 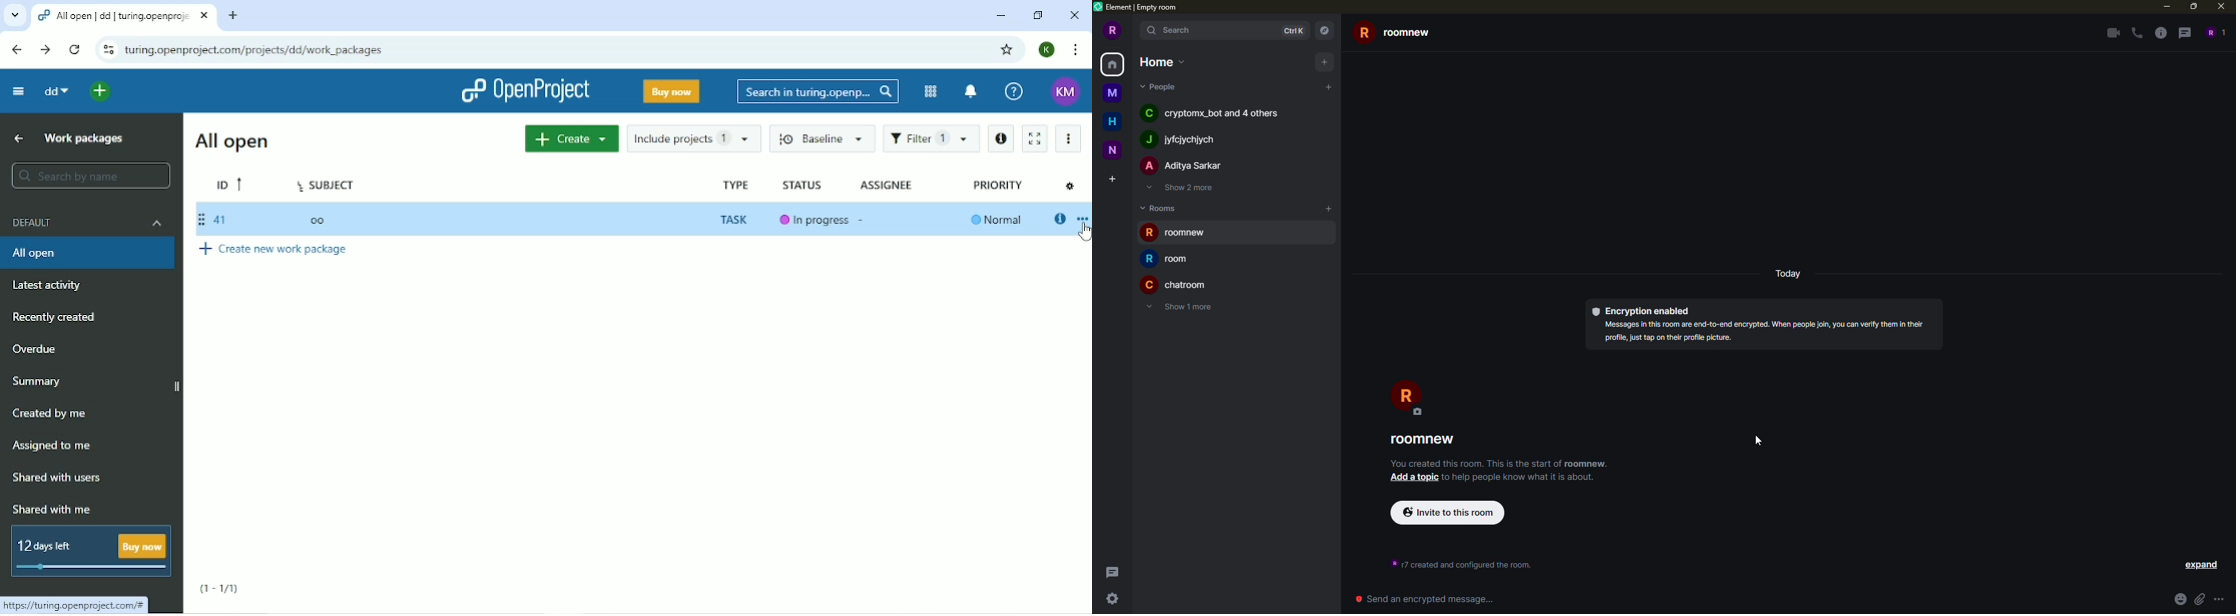 What do you see at coordinates (49, 412) in the screenshot?
I see `Created by me` at bounding box center [49, 412].